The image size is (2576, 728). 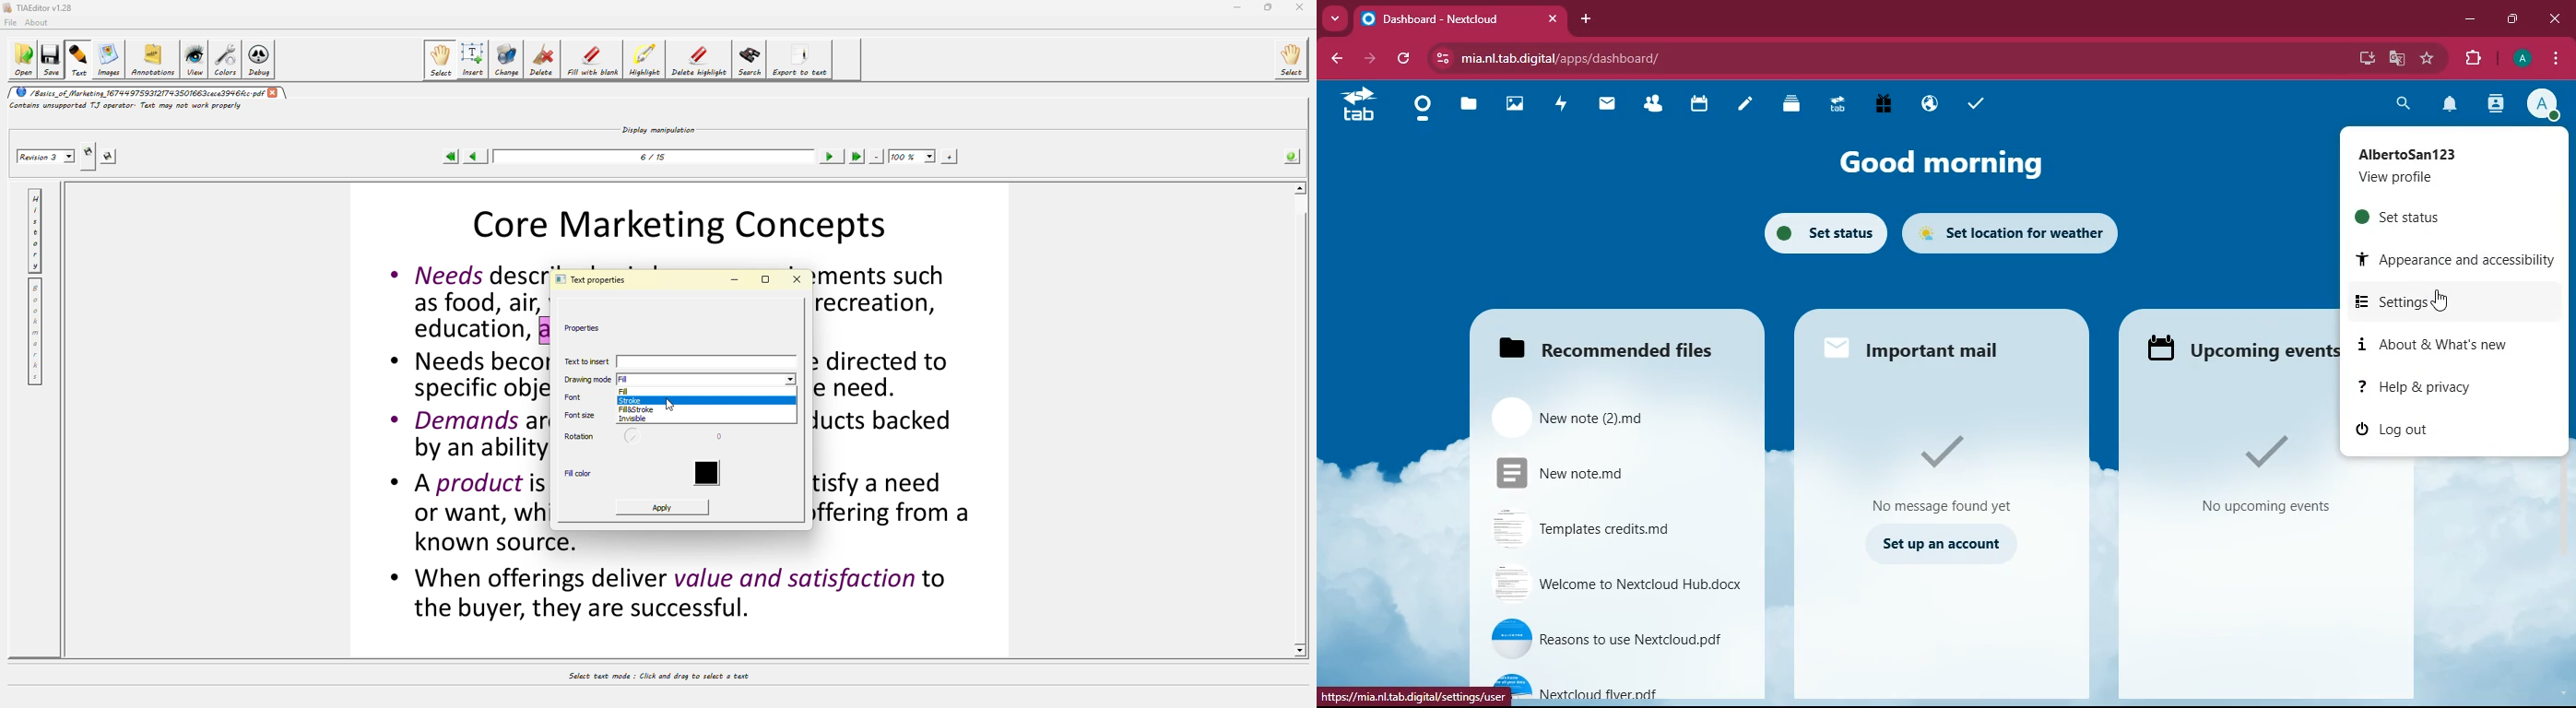 I want to click on Recommended files, so click(x=1612, y=345).